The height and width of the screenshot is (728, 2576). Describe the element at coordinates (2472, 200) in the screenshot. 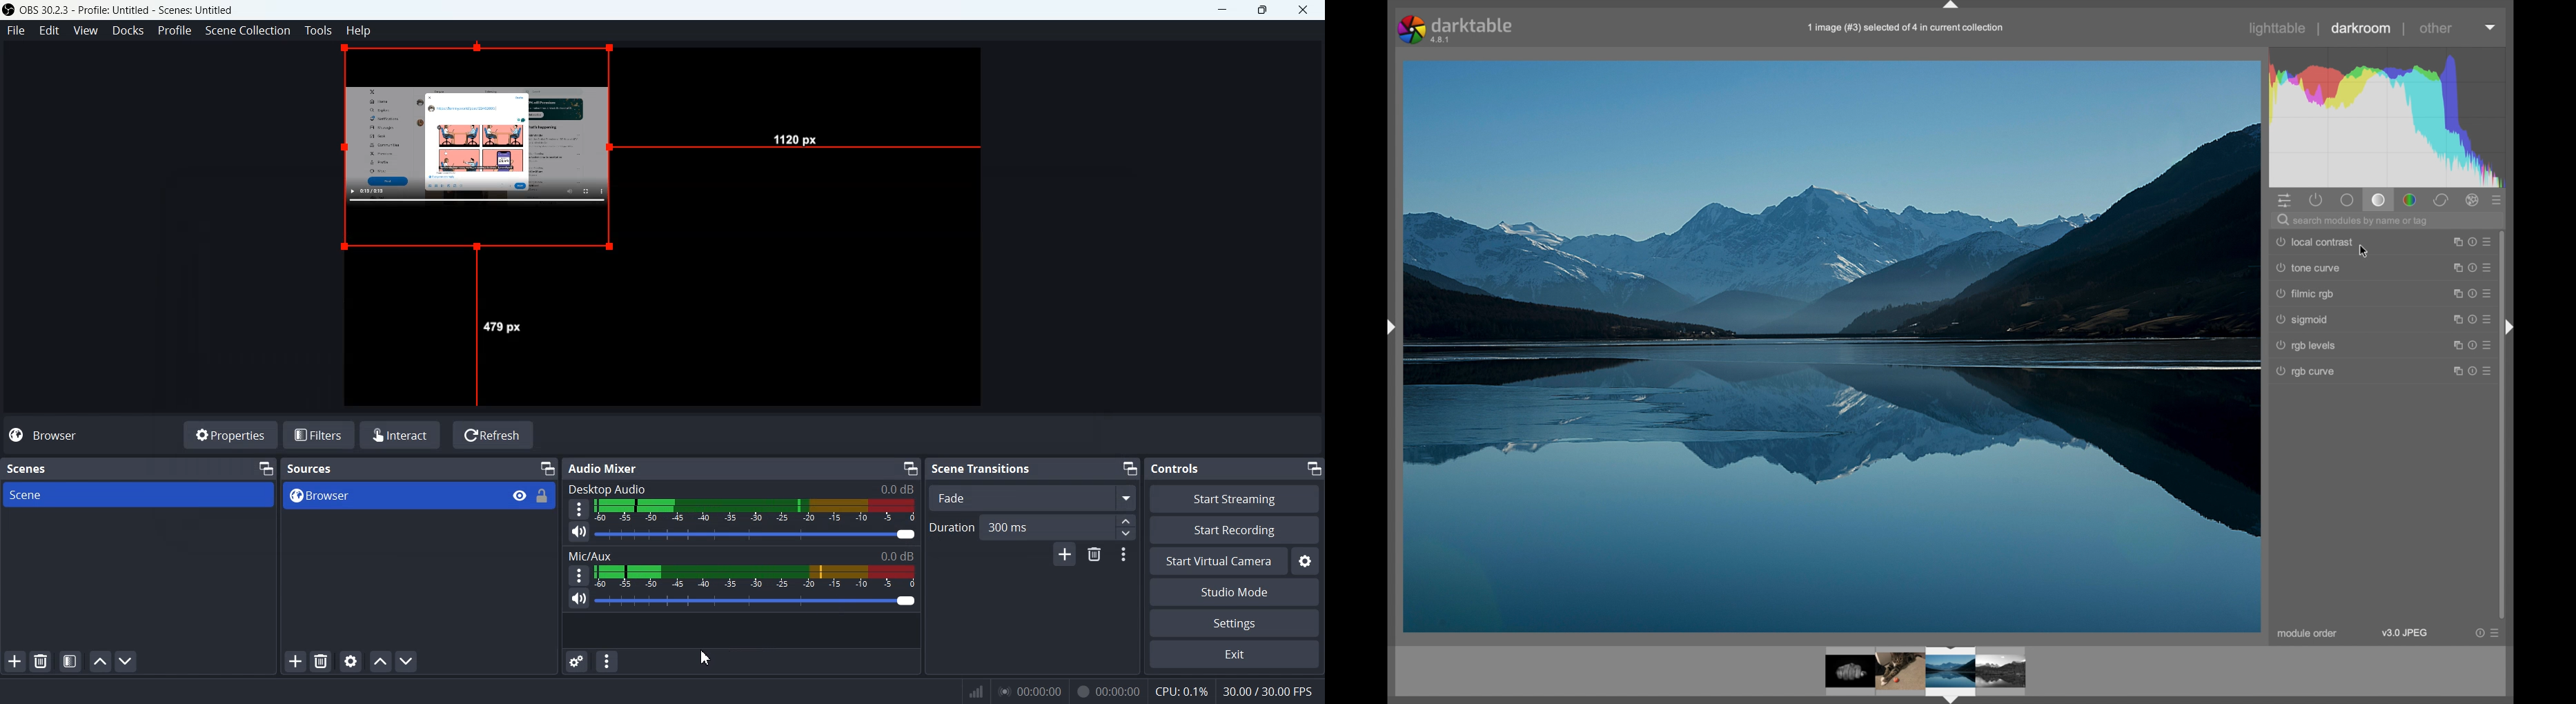

I see `effect` at that location.